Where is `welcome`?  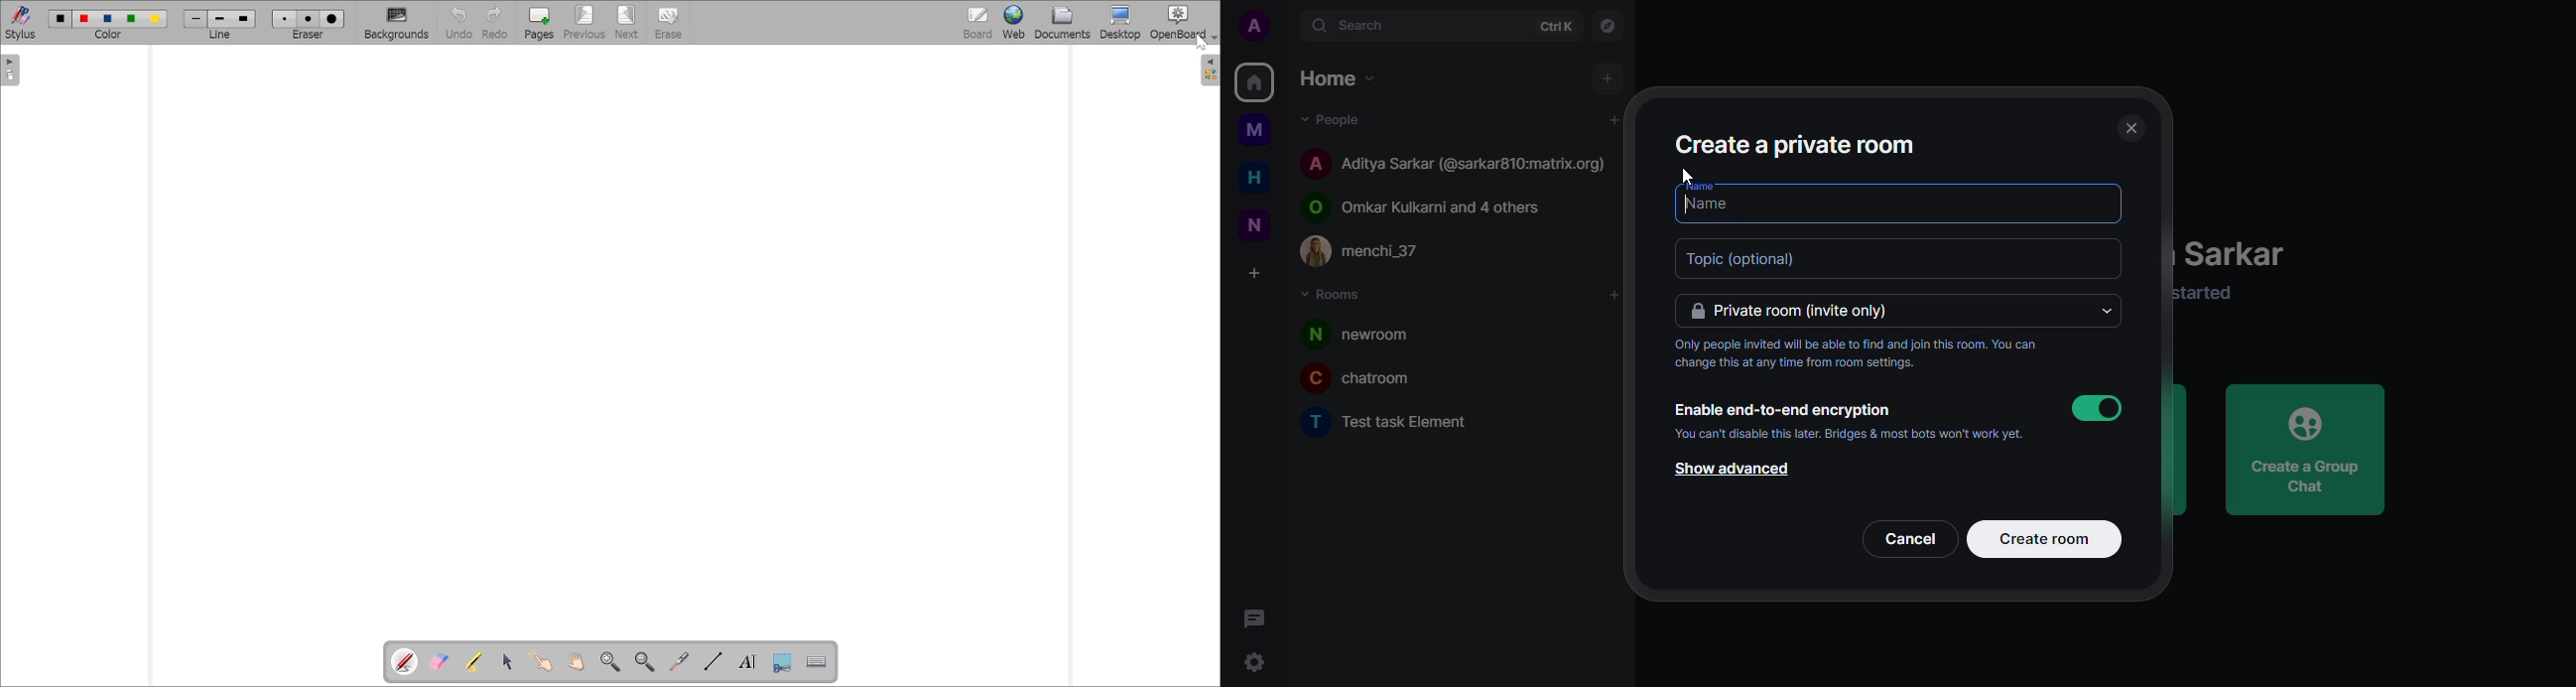 welcome is located at coordinates (2247, 256).